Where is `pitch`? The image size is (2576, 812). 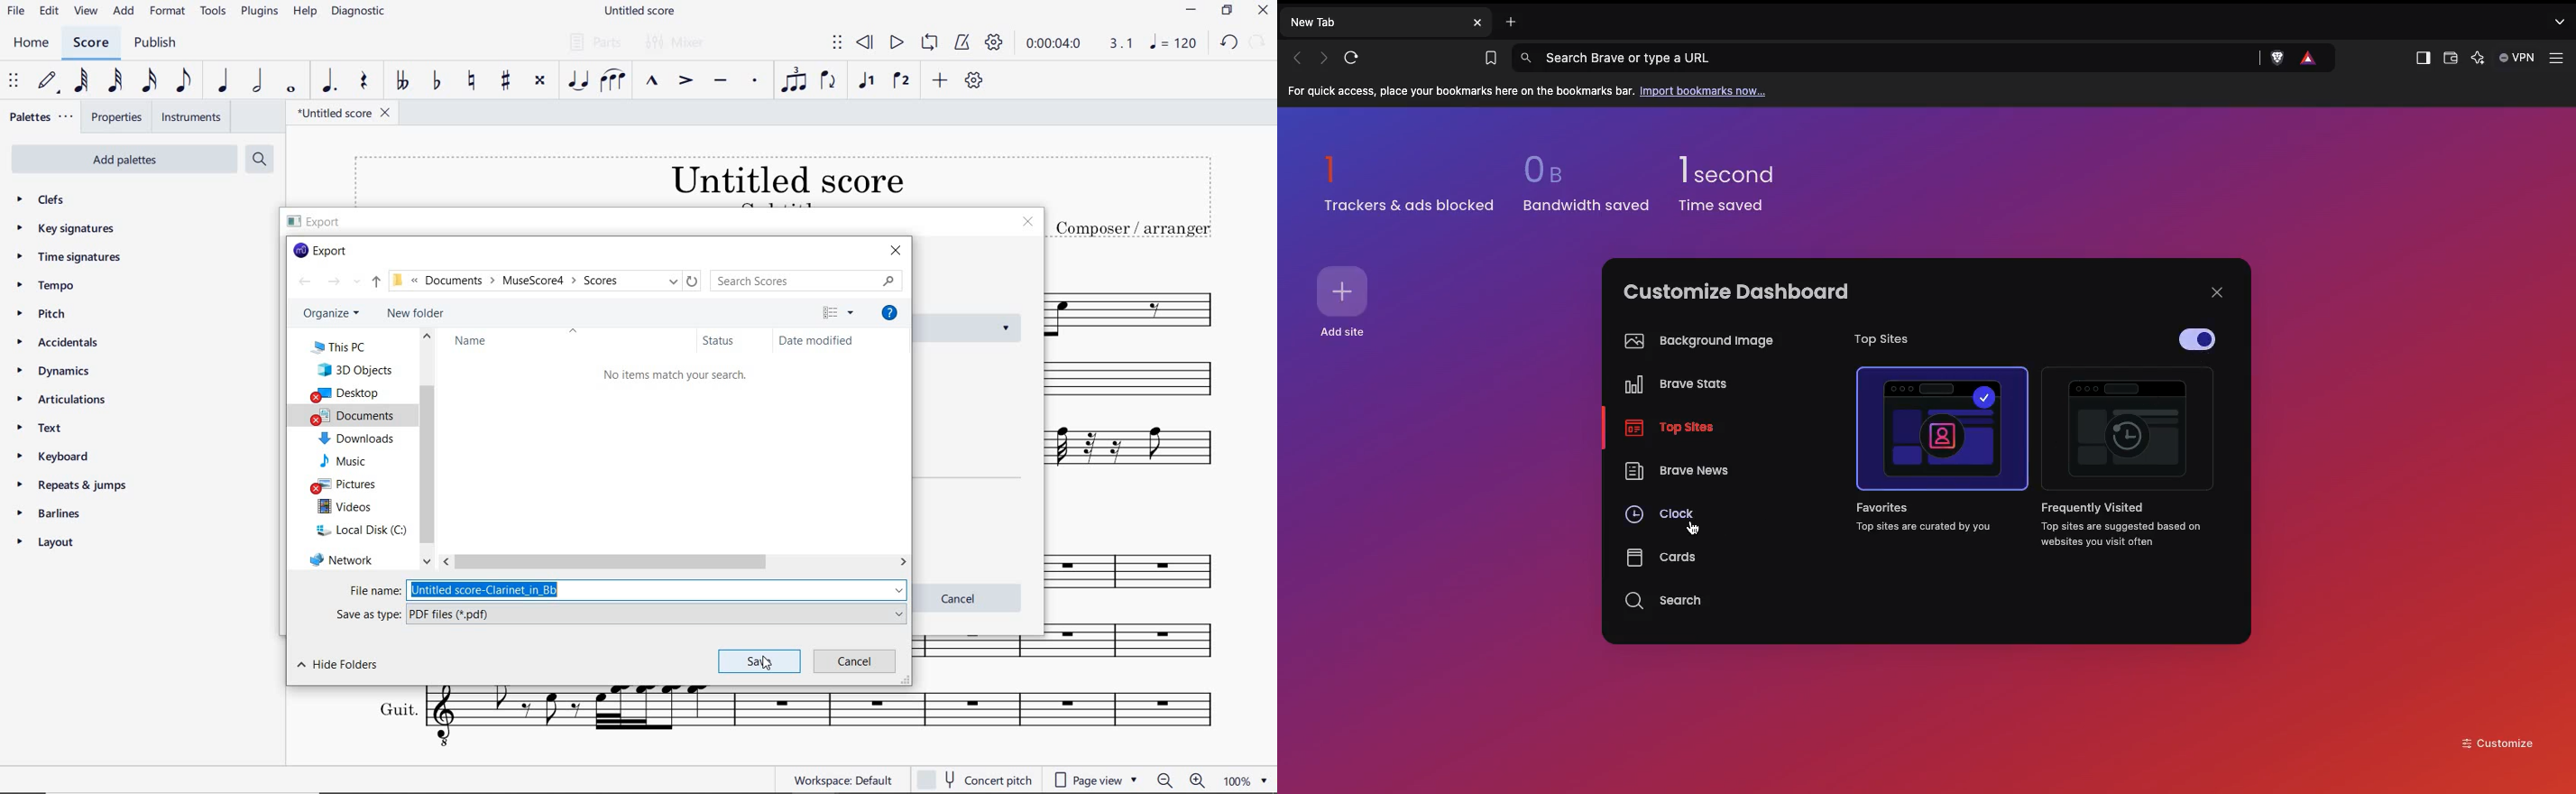
pitch is located at coordinates (43, 316).